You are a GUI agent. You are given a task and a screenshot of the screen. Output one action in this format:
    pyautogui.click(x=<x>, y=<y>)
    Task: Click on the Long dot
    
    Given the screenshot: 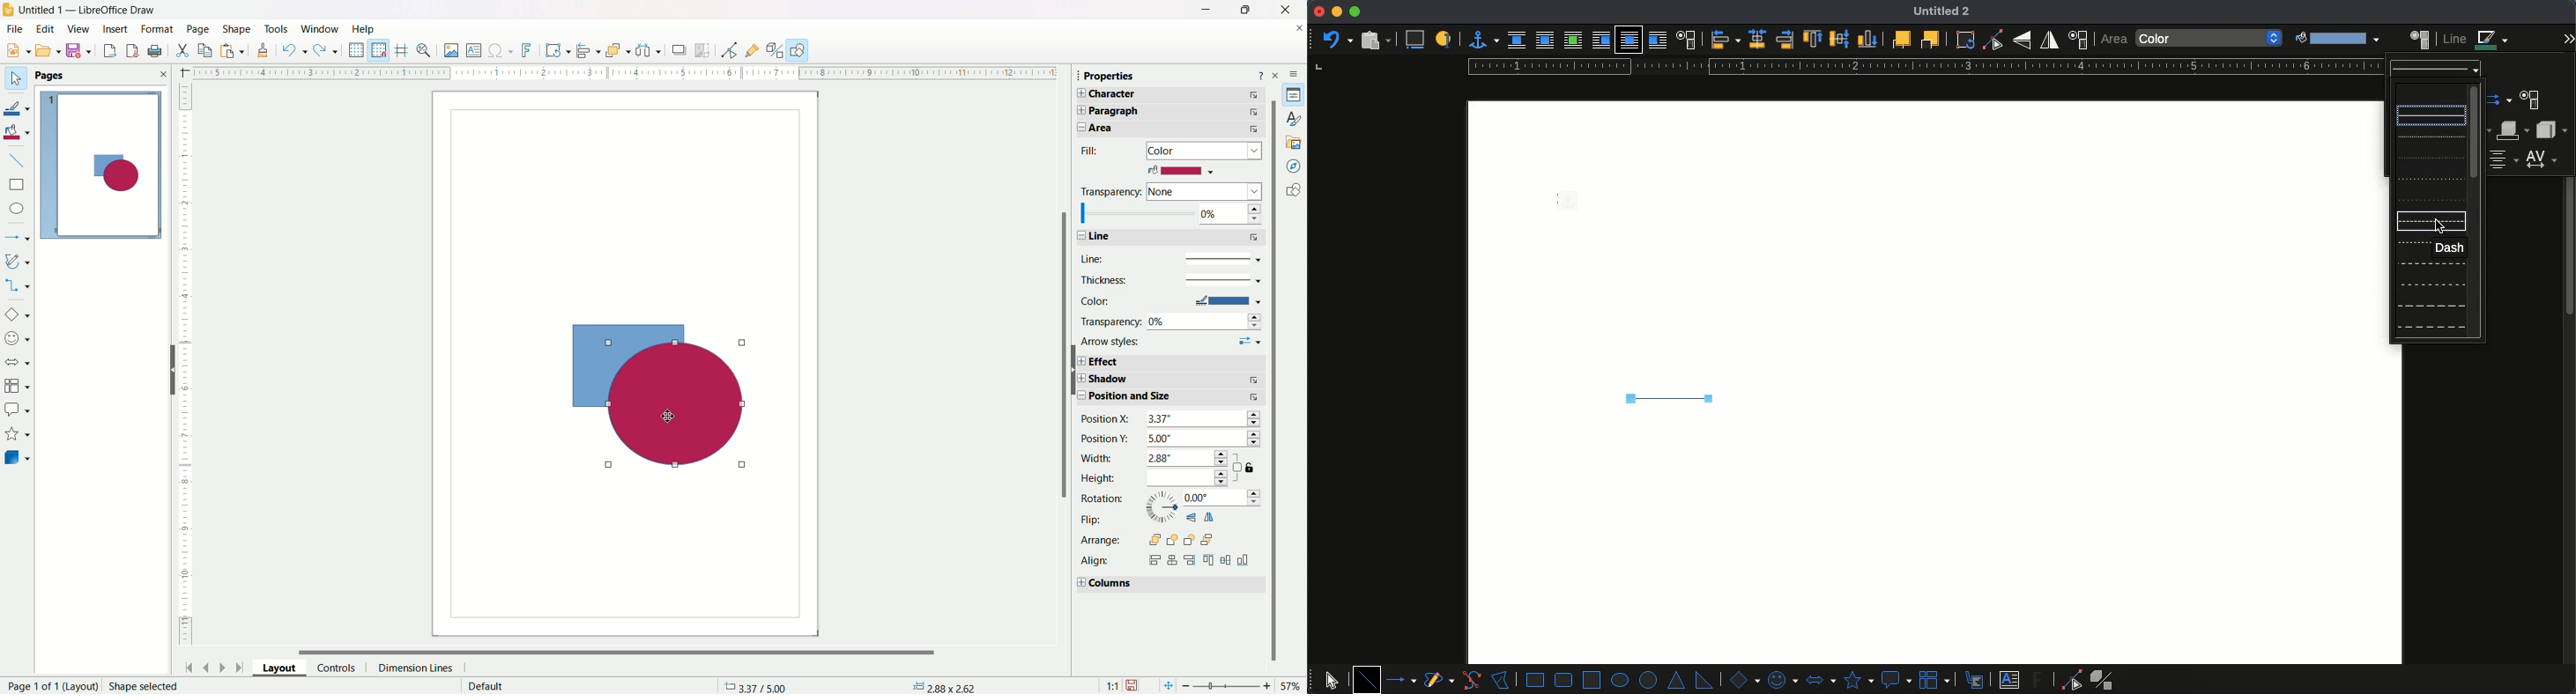 What is the action you would take?
    pyautogui.click(x=2429, y=179)
    